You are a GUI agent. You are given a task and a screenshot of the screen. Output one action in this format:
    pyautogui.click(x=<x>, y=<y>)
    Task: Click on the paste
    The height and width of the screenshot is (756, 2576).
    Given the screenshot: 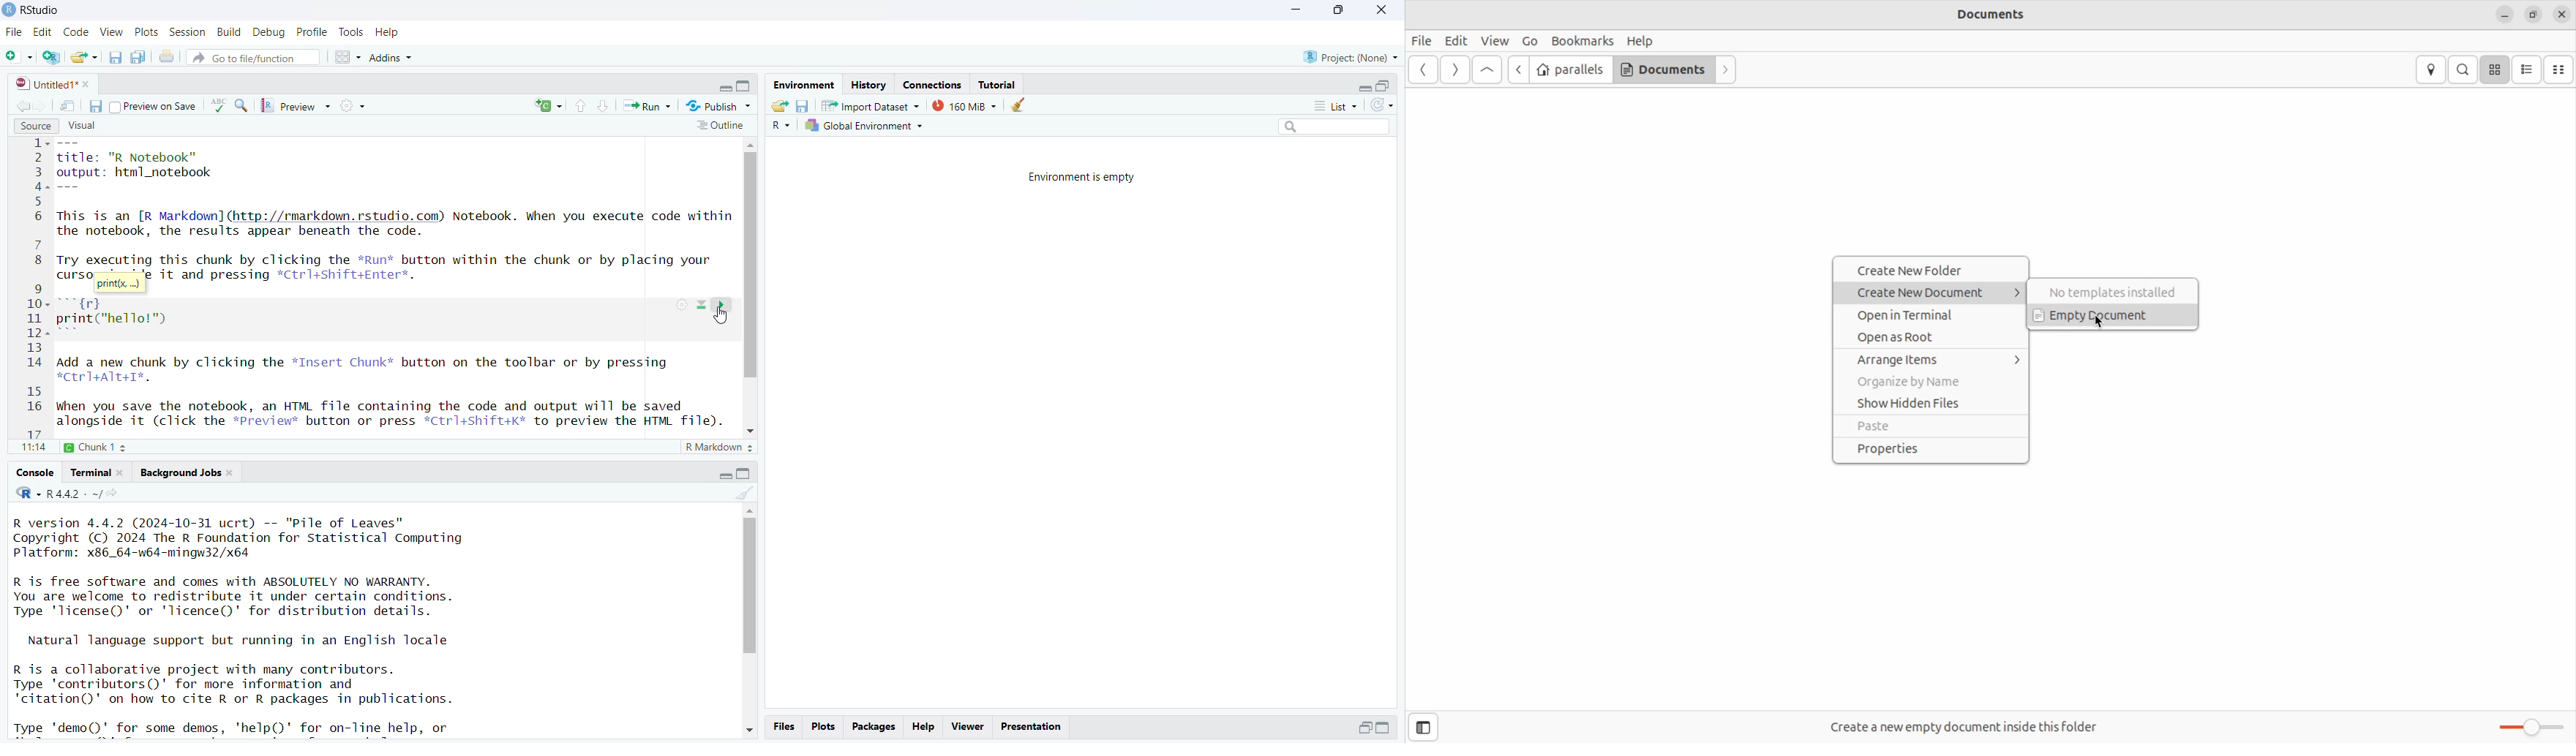 What is the action you would take?
    pyautogui.click(x=1929, y=427)
    